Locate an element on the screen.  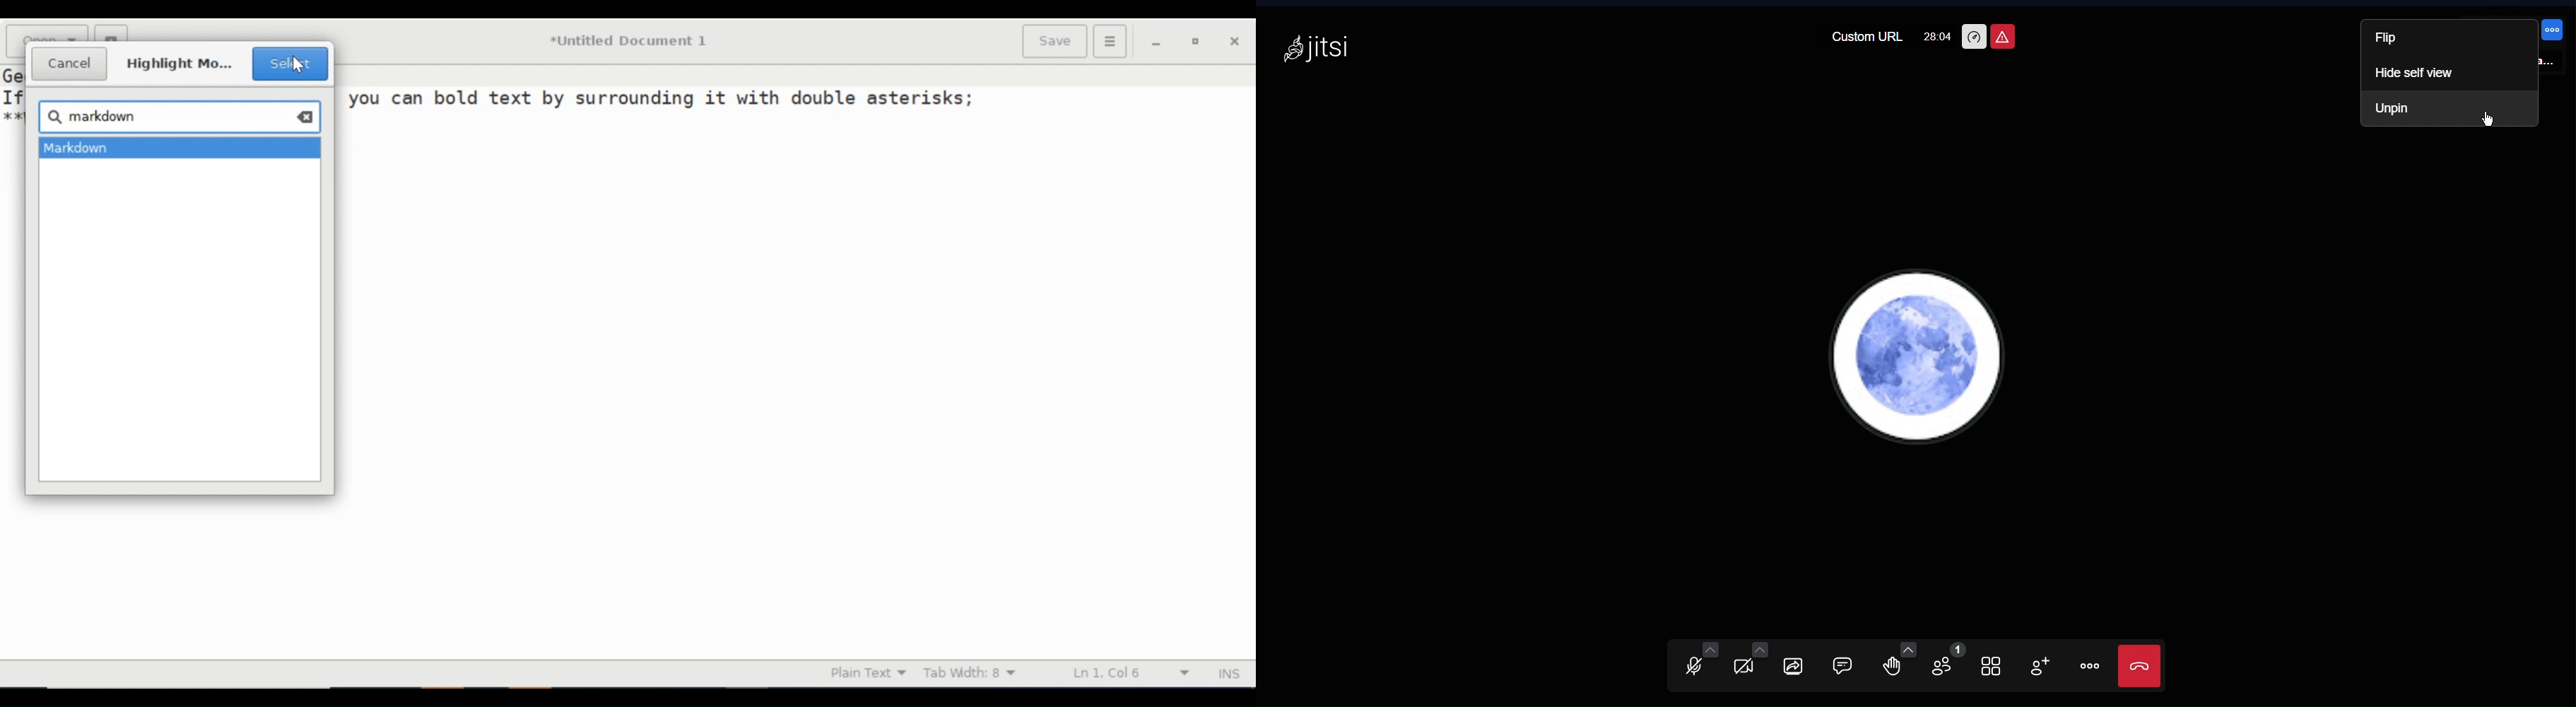
28:04 is located at coordinates (1939, 37).